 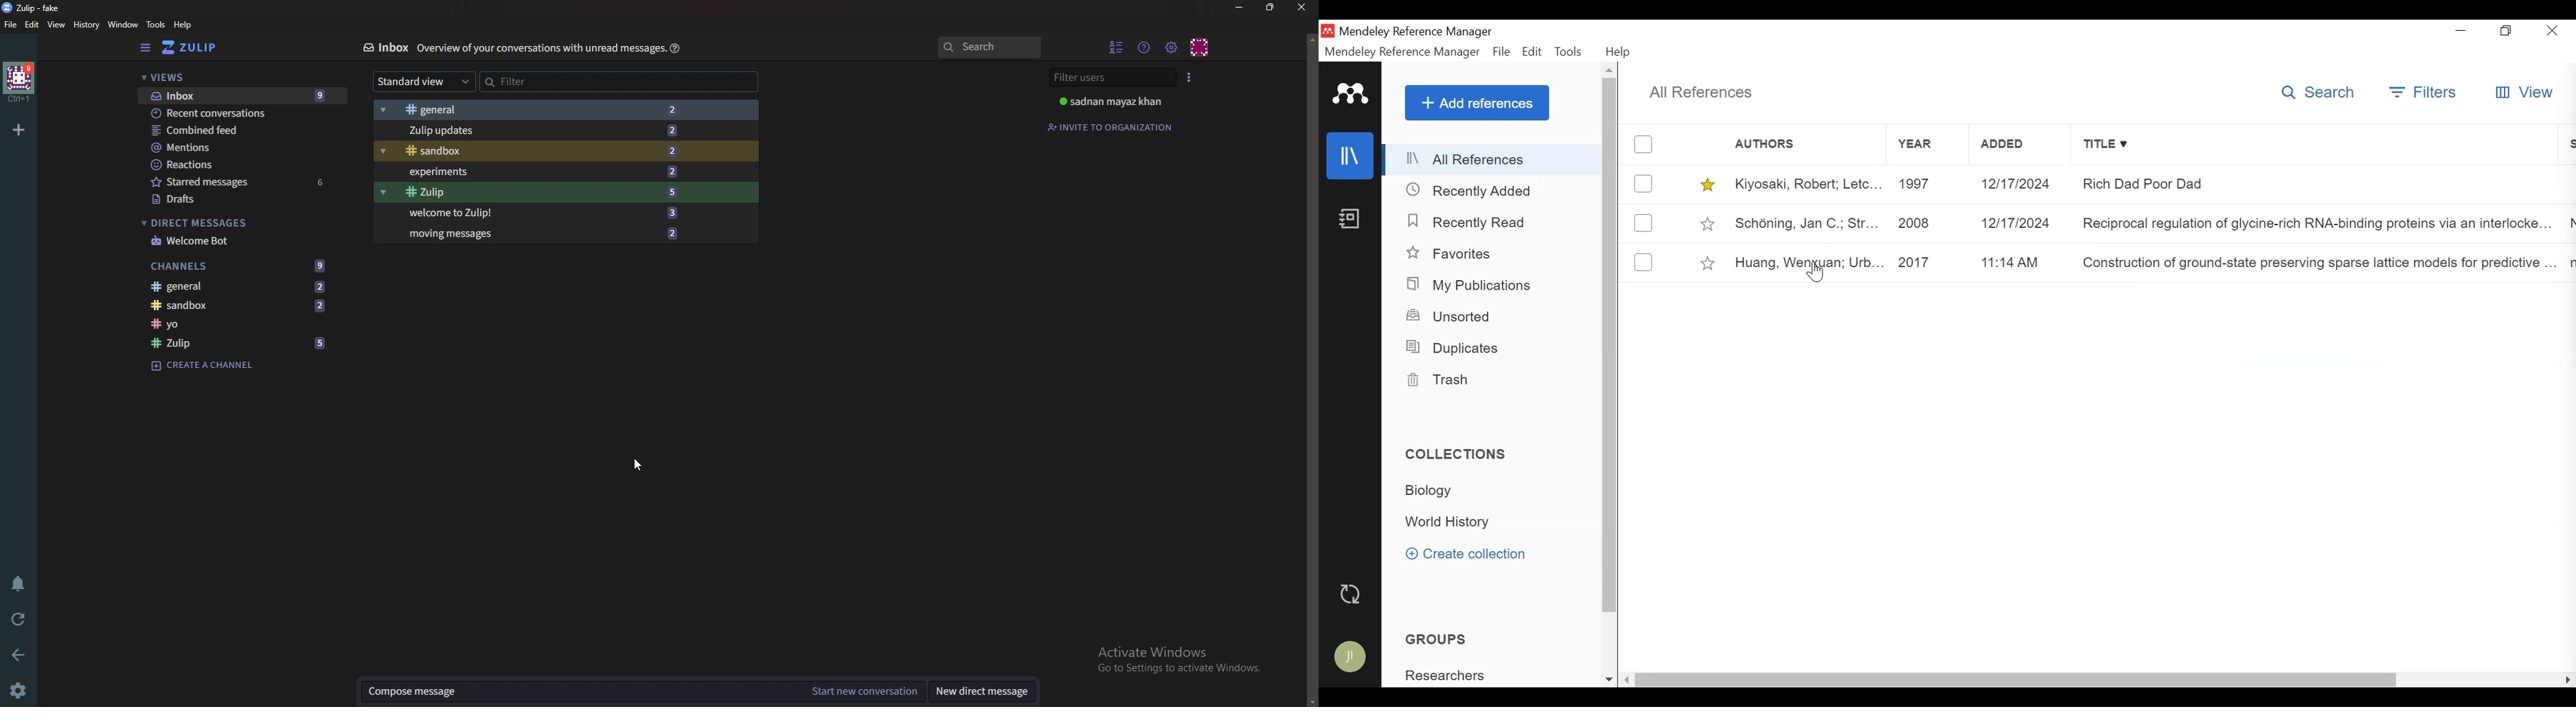 What do you see at coordinates (2148, 183) in the screenshot?
I see `Rich Dad Poor Dad` at bounding box center [2148, 183].